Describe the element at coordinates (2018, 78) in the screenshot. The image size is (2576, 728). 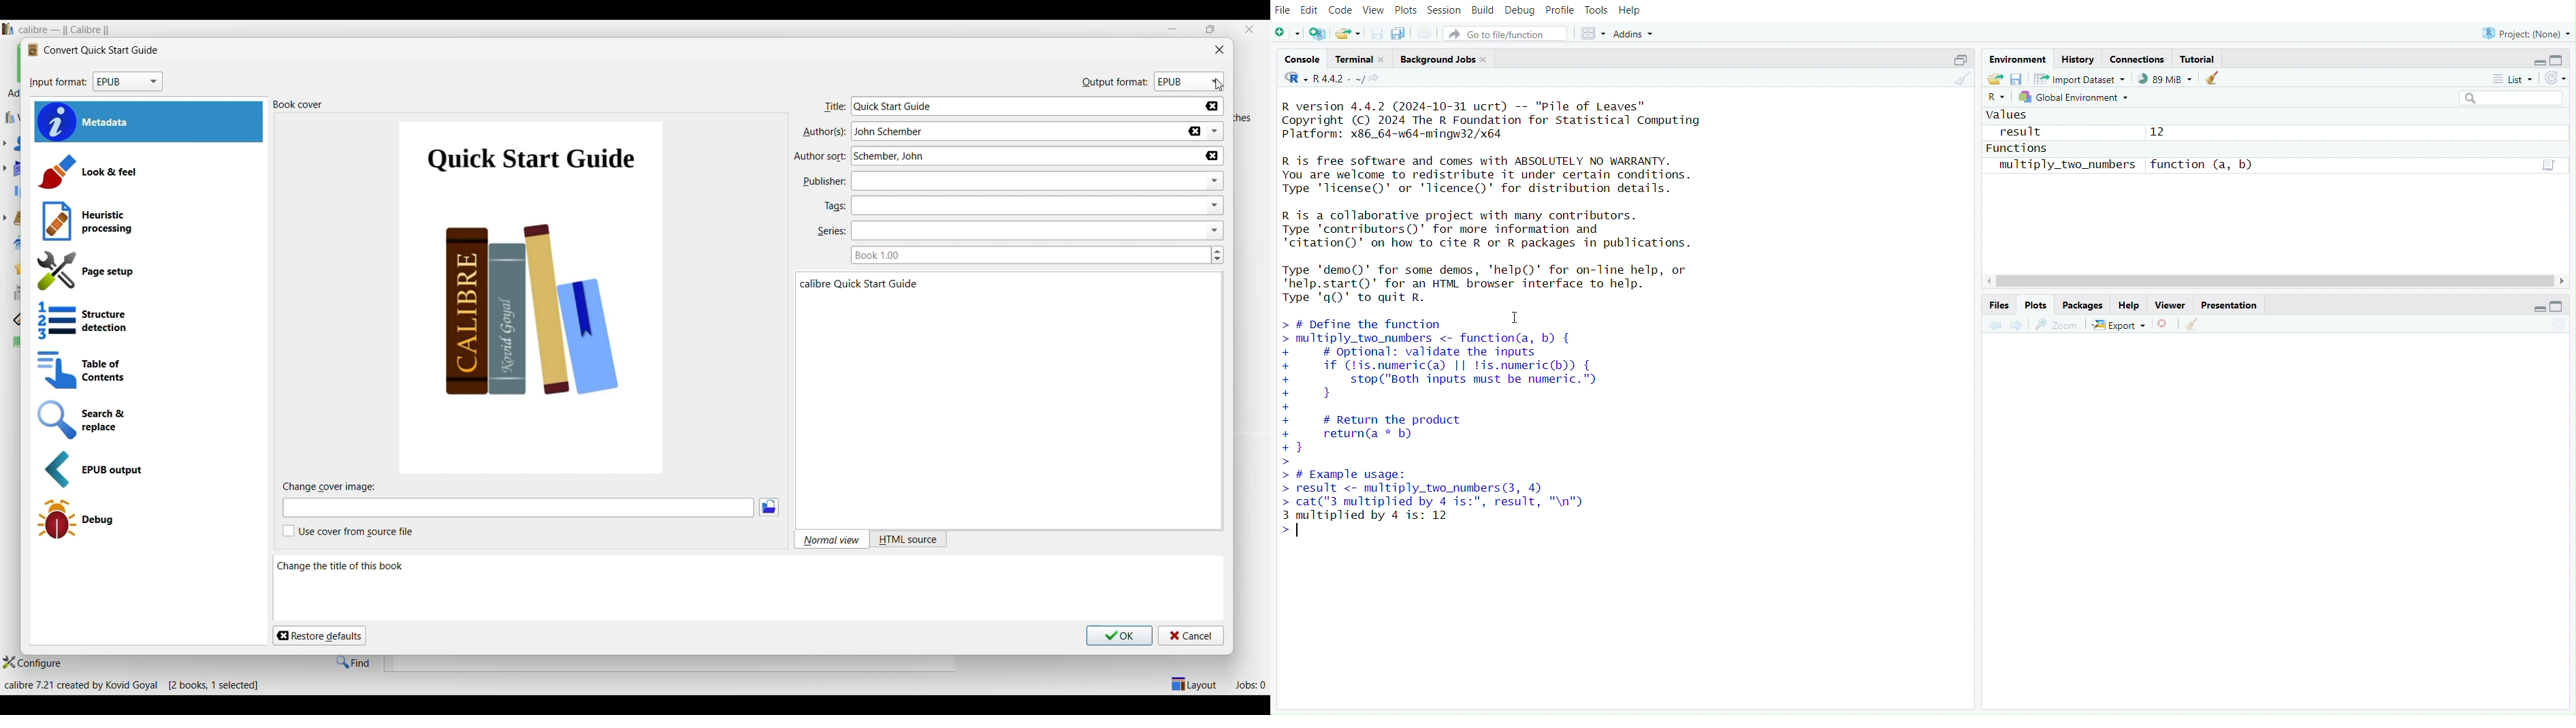
I see `Save workspace as` at that location.